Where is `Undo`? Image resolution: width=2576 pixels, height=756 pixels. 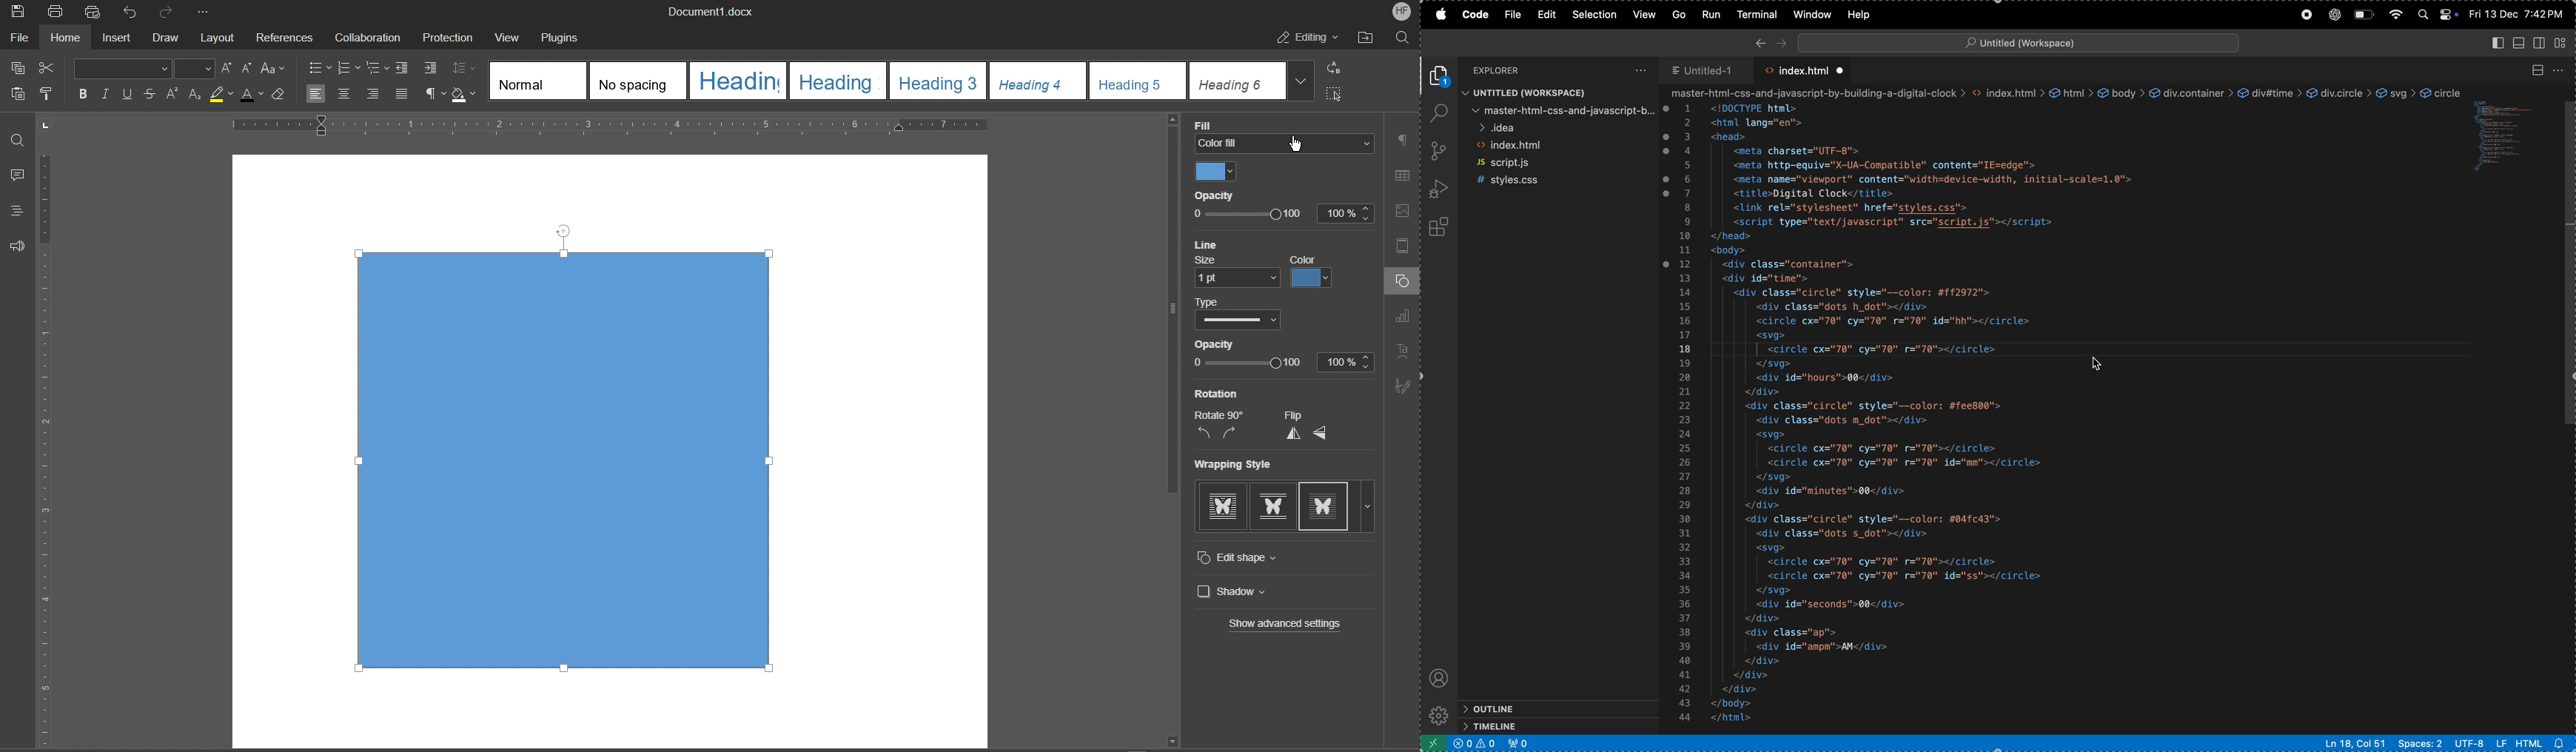 Undo is located at coordinates (131, 12).